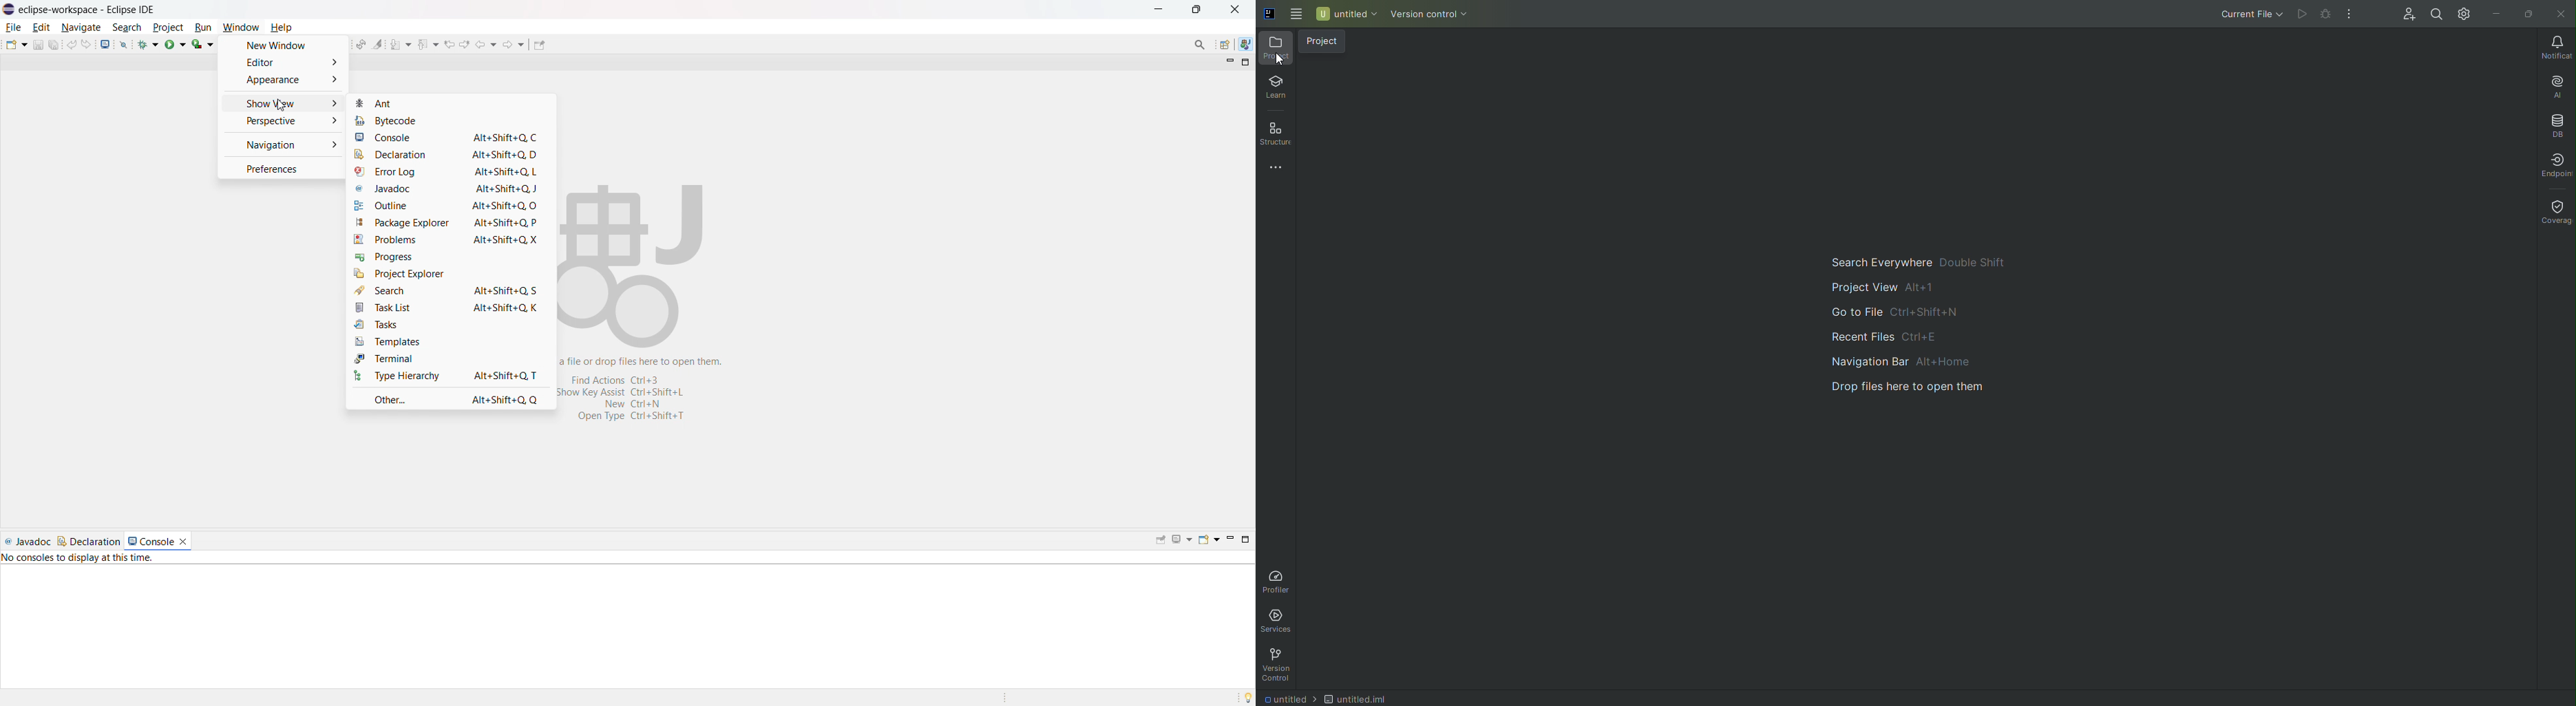  I want to click on new window, so click(282, 44).